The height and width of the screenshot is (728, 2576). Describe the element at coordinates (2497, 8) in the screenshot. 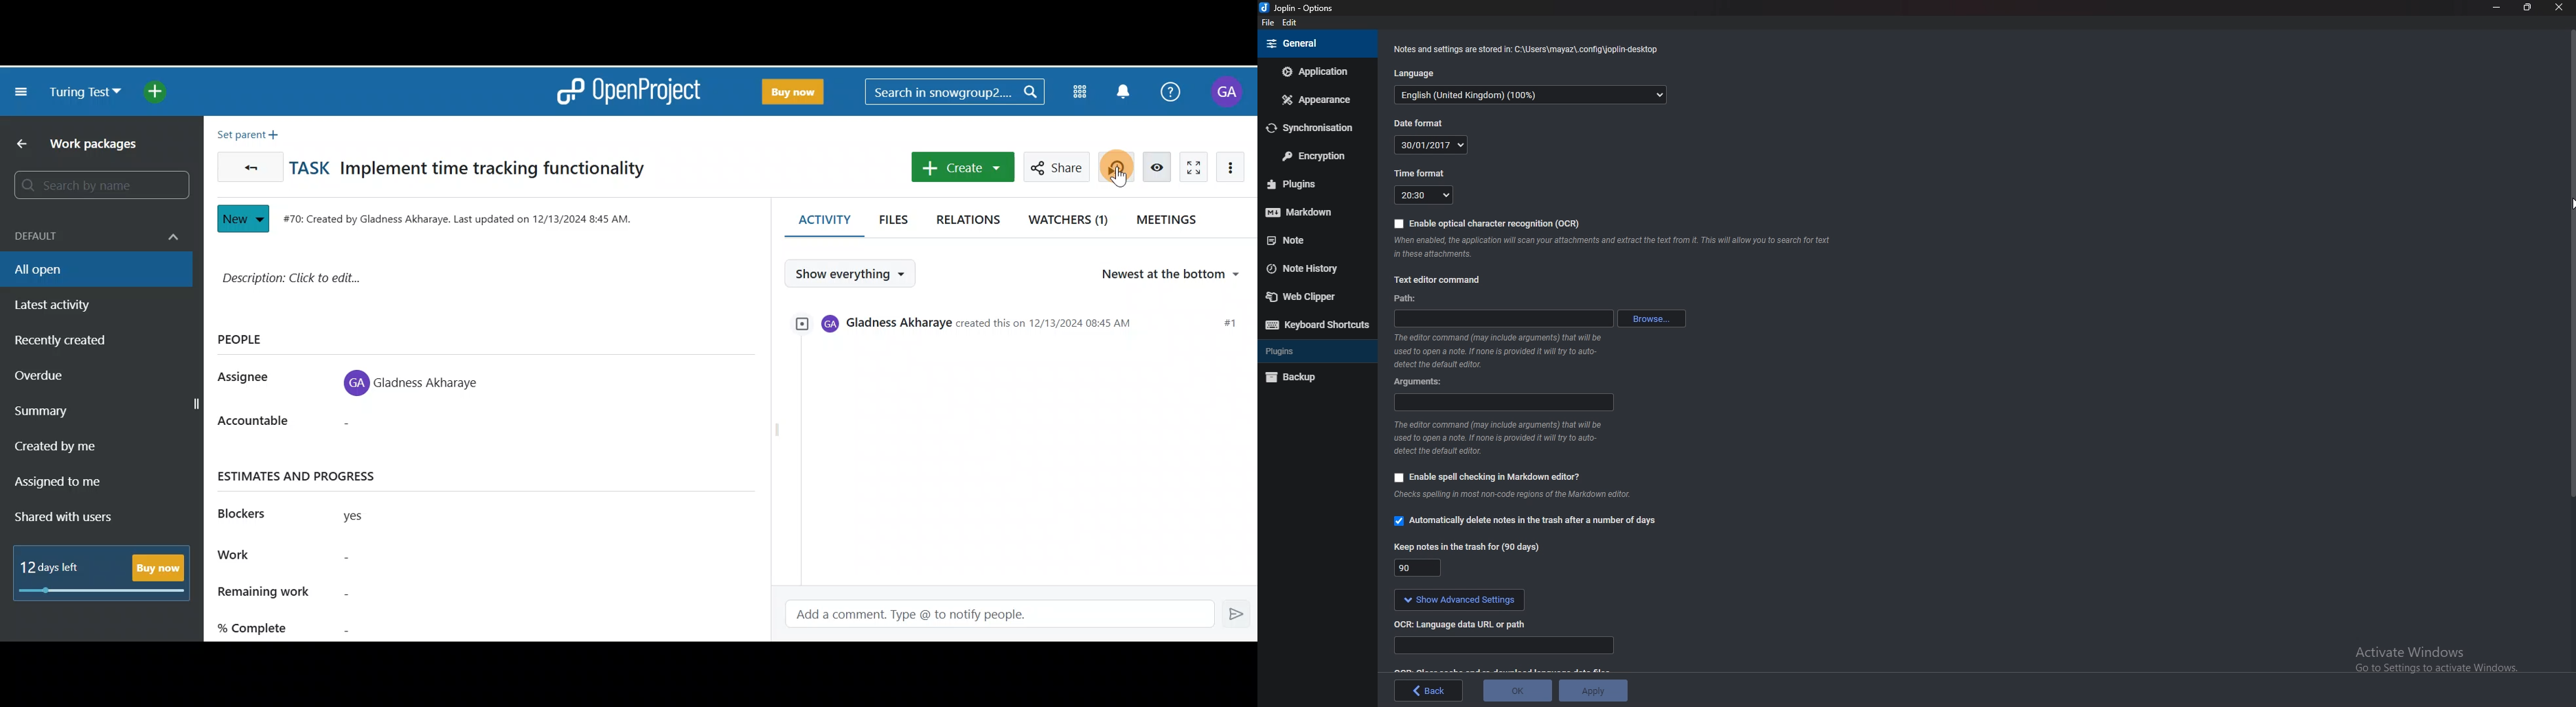

I see `Minimize` at that location.